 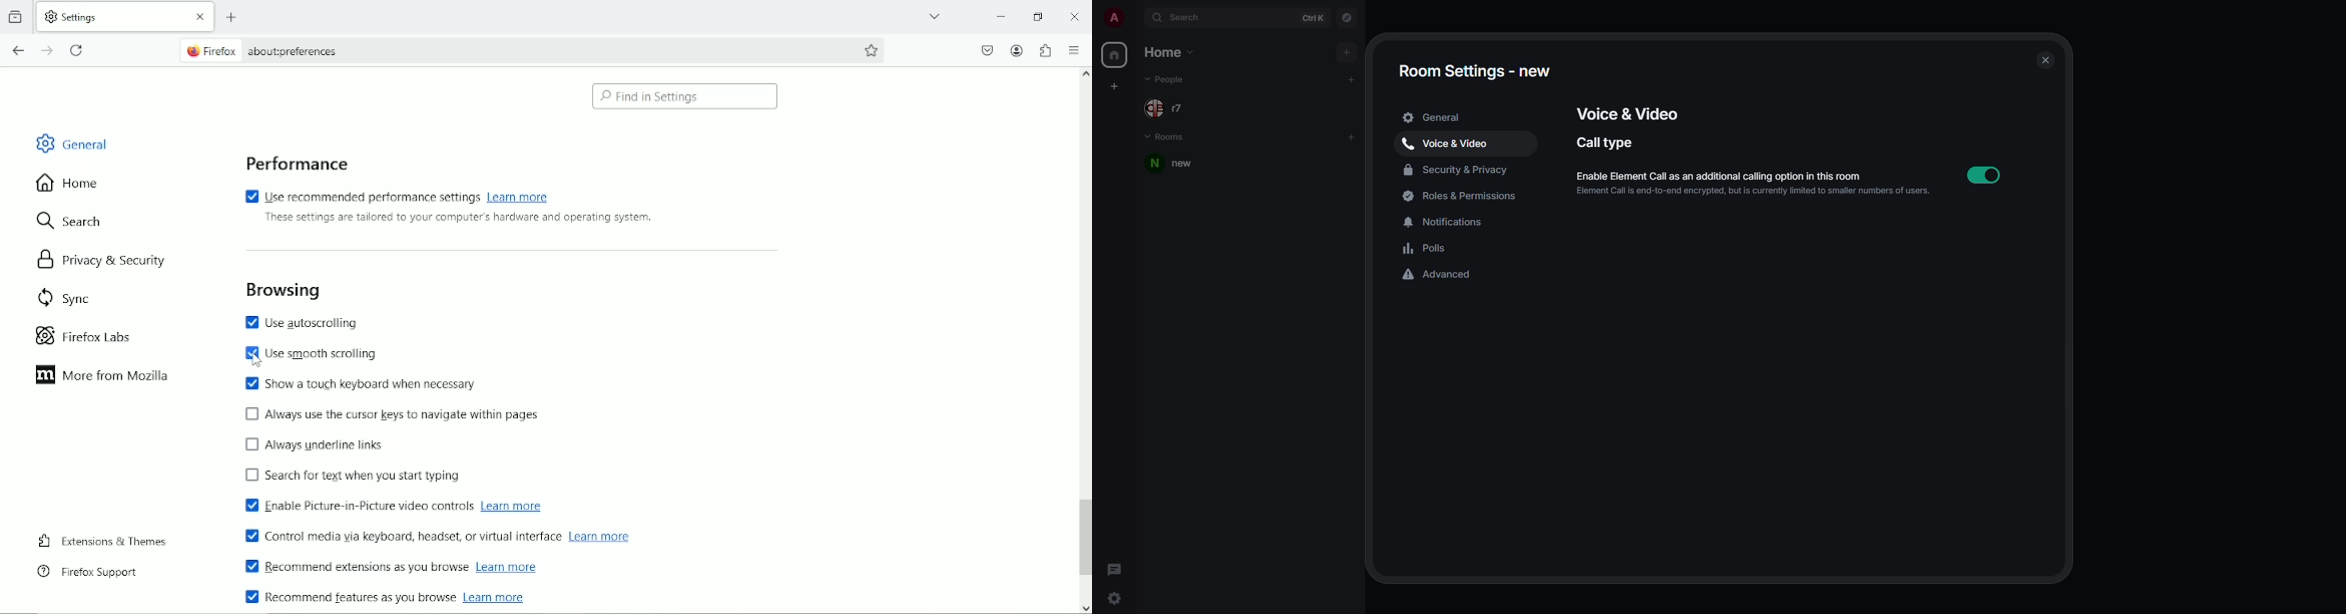 What do you see at coordinates (600, 536) in the screenshot?
I see `Learn more` at bounding box center [600, 536].